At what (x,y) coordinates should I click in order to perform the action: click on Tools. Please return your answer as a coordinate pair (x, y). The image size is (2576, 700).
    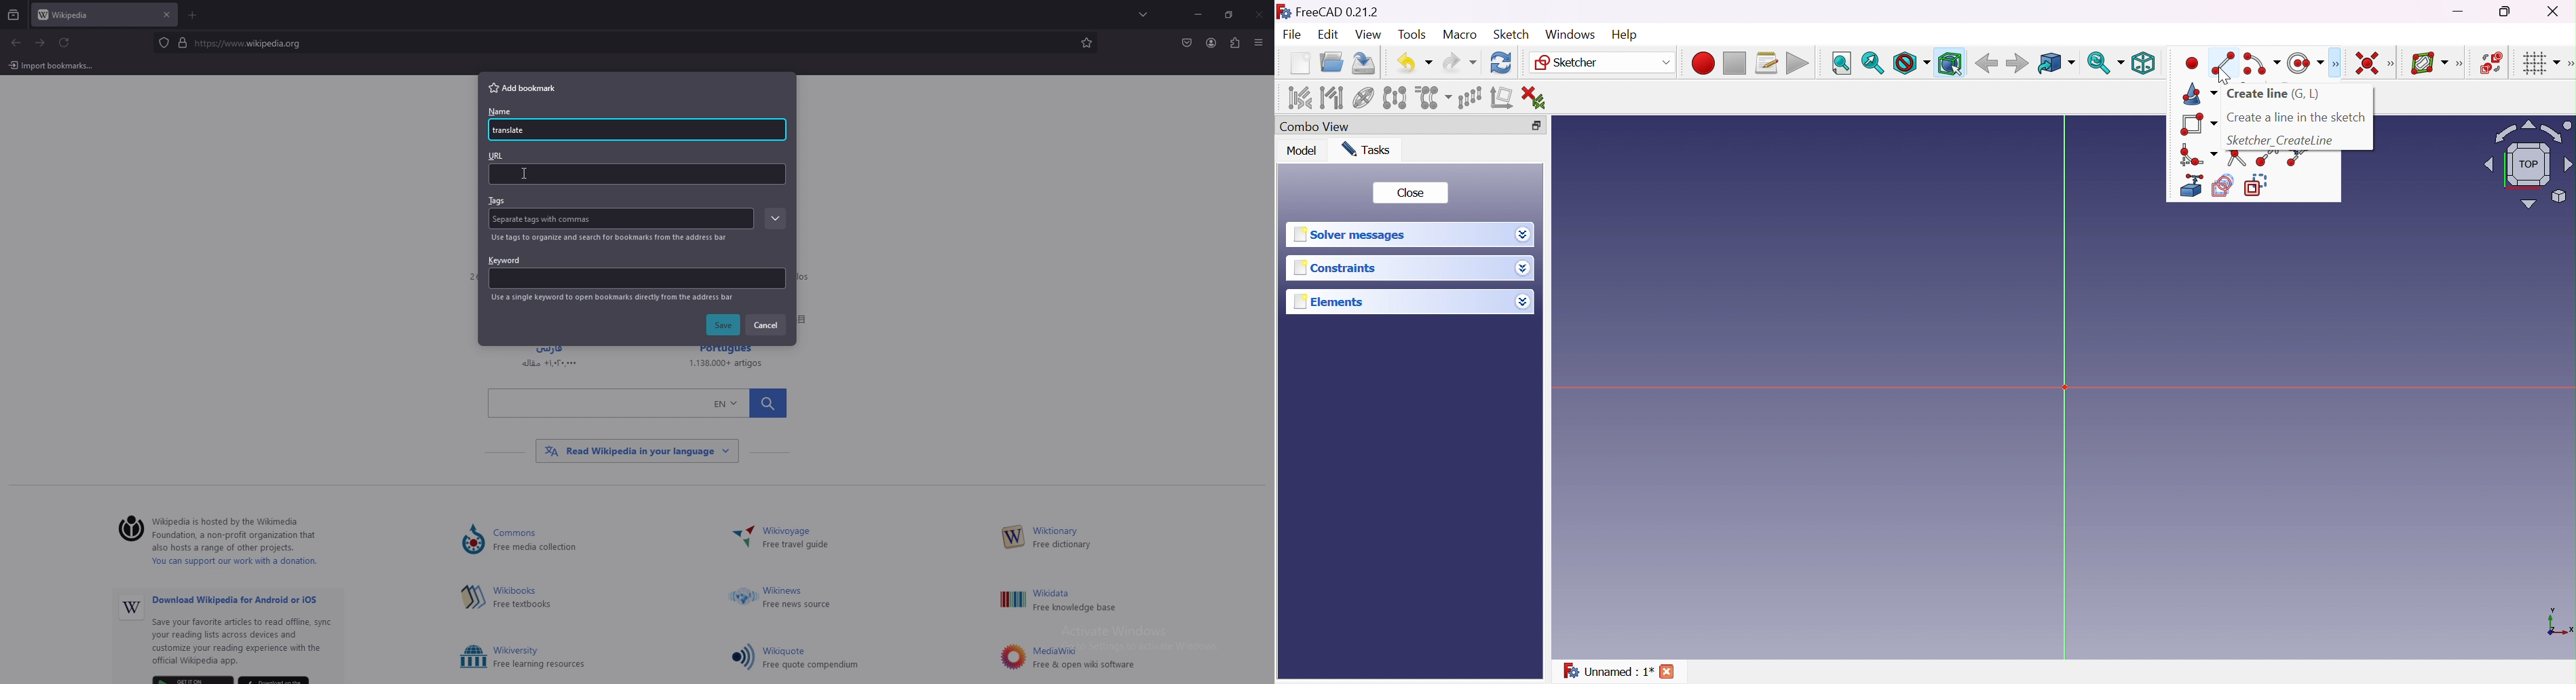
    Looking at the image, I should click on (1412, 35).